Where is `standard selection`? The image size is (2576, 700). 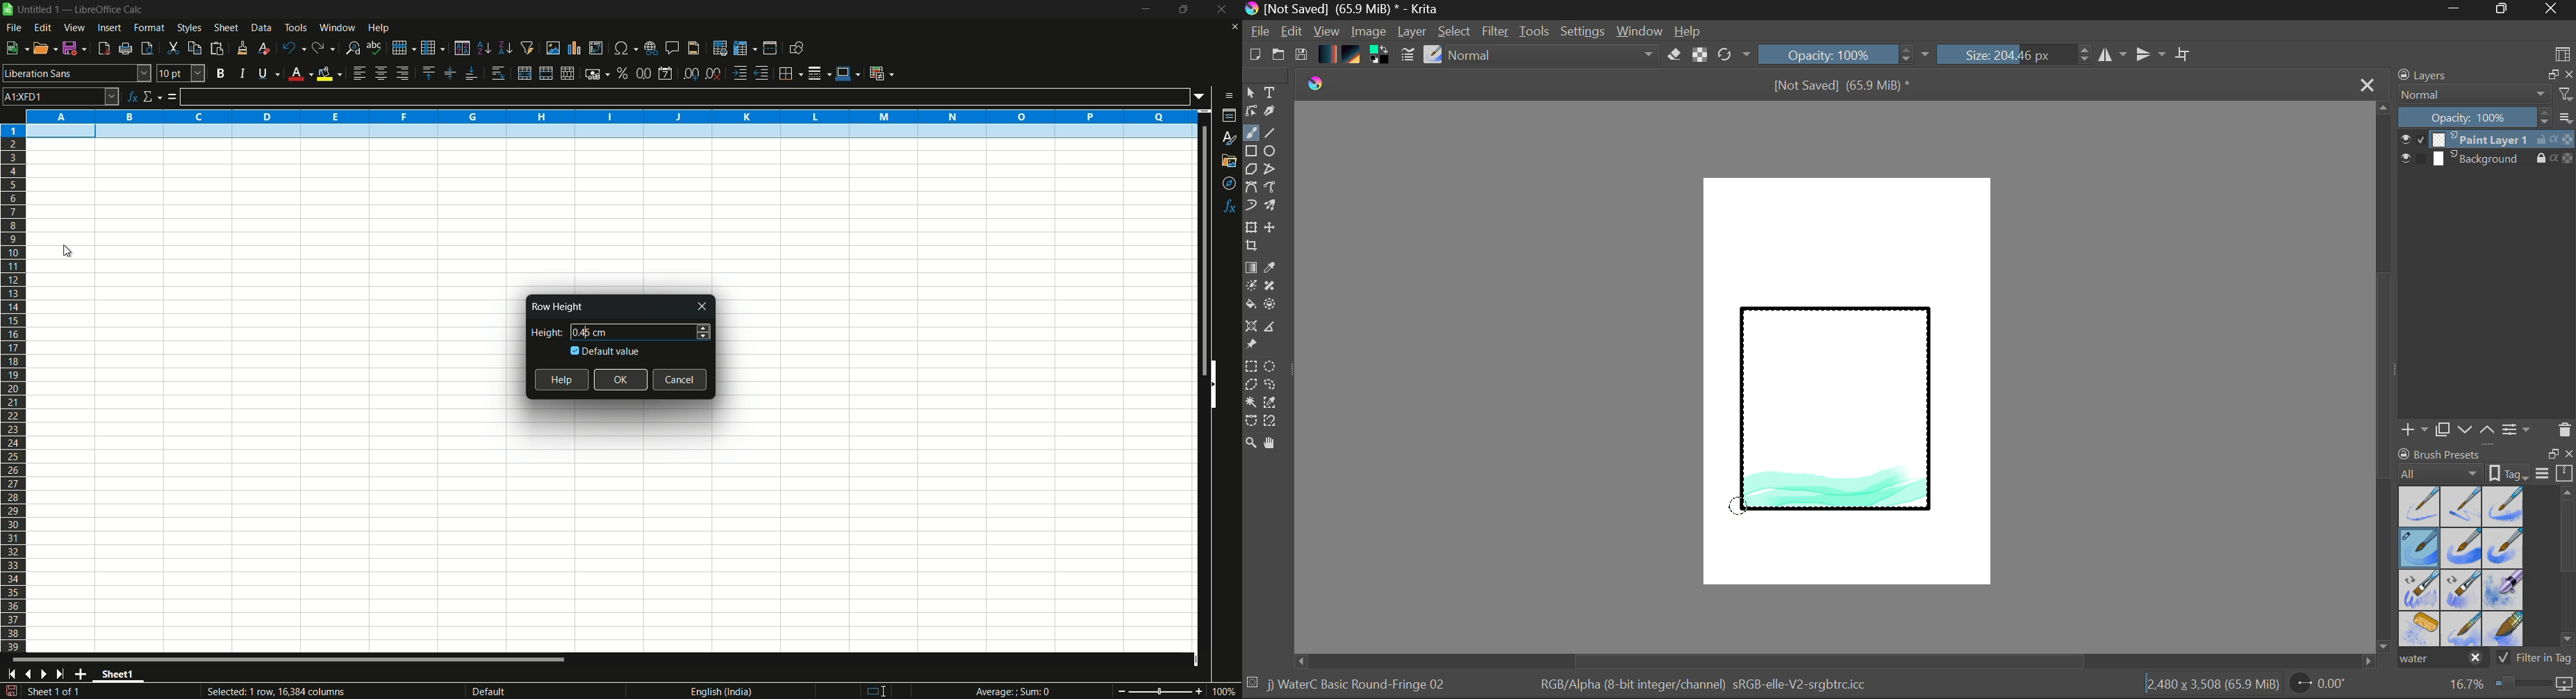
standard selection is located at coordinates (881, 691).